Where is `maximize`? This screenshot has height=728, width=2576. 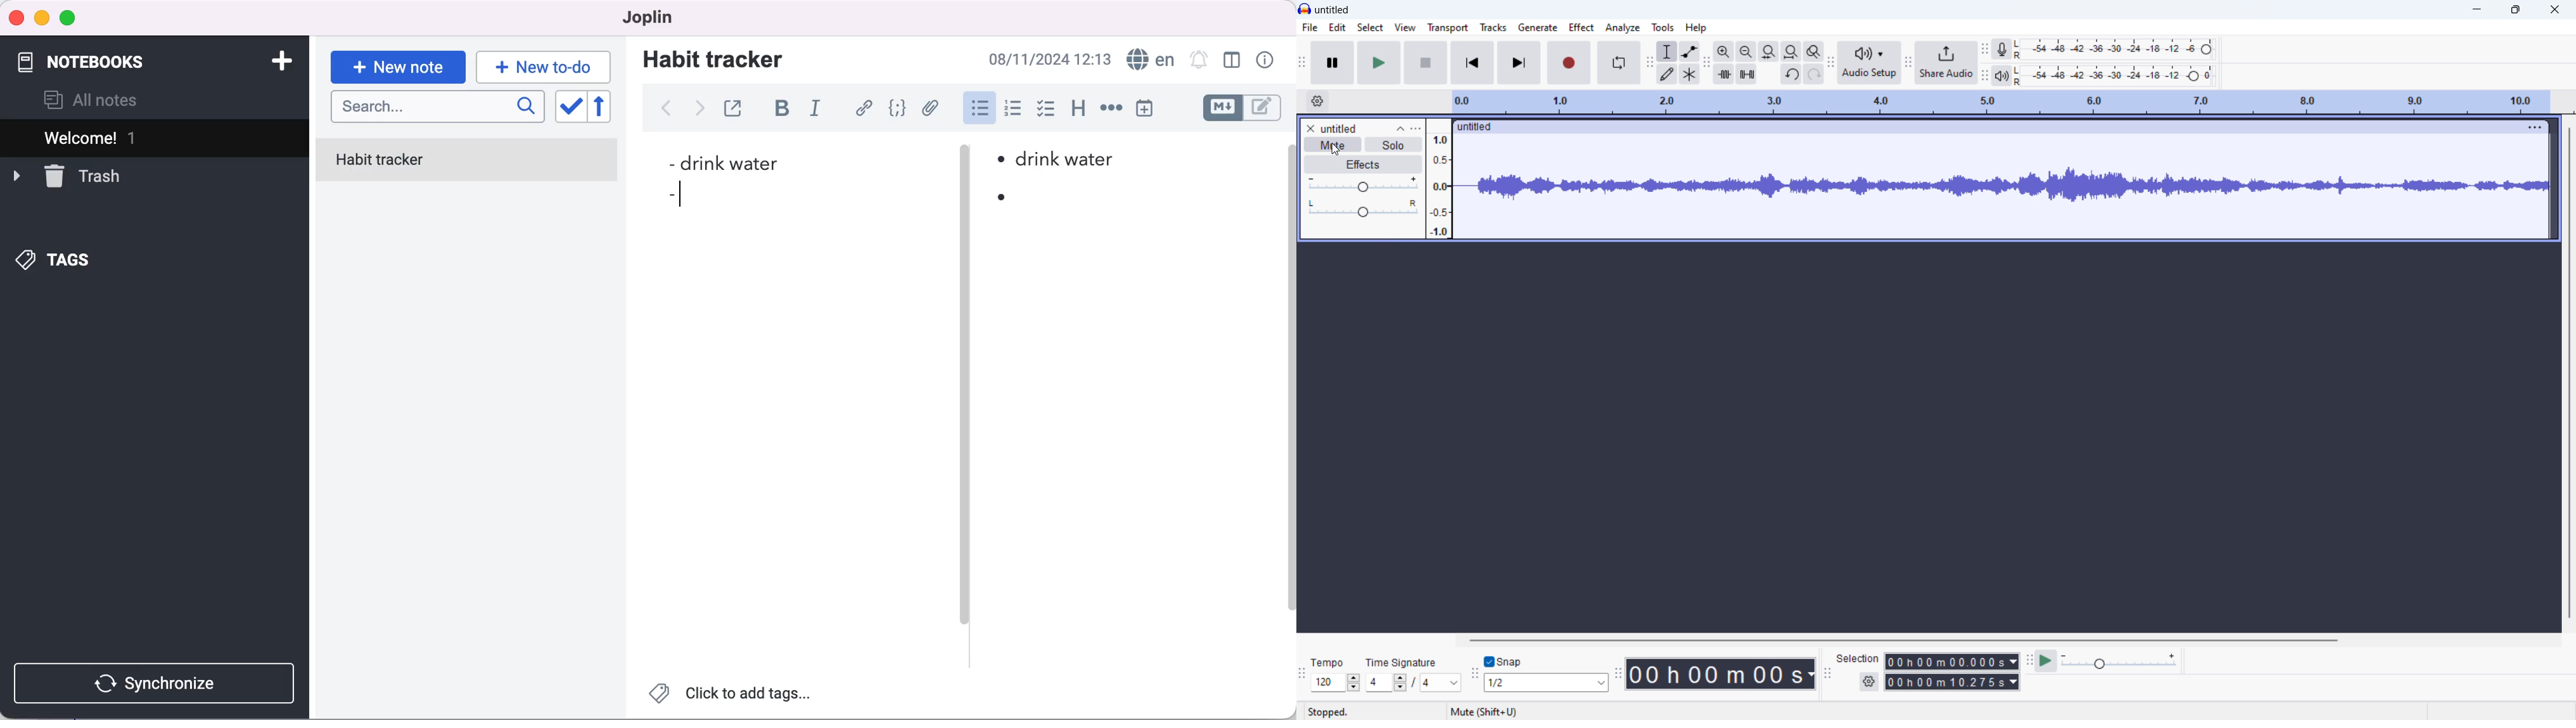
maximize is located at coordinates (2515, 10).